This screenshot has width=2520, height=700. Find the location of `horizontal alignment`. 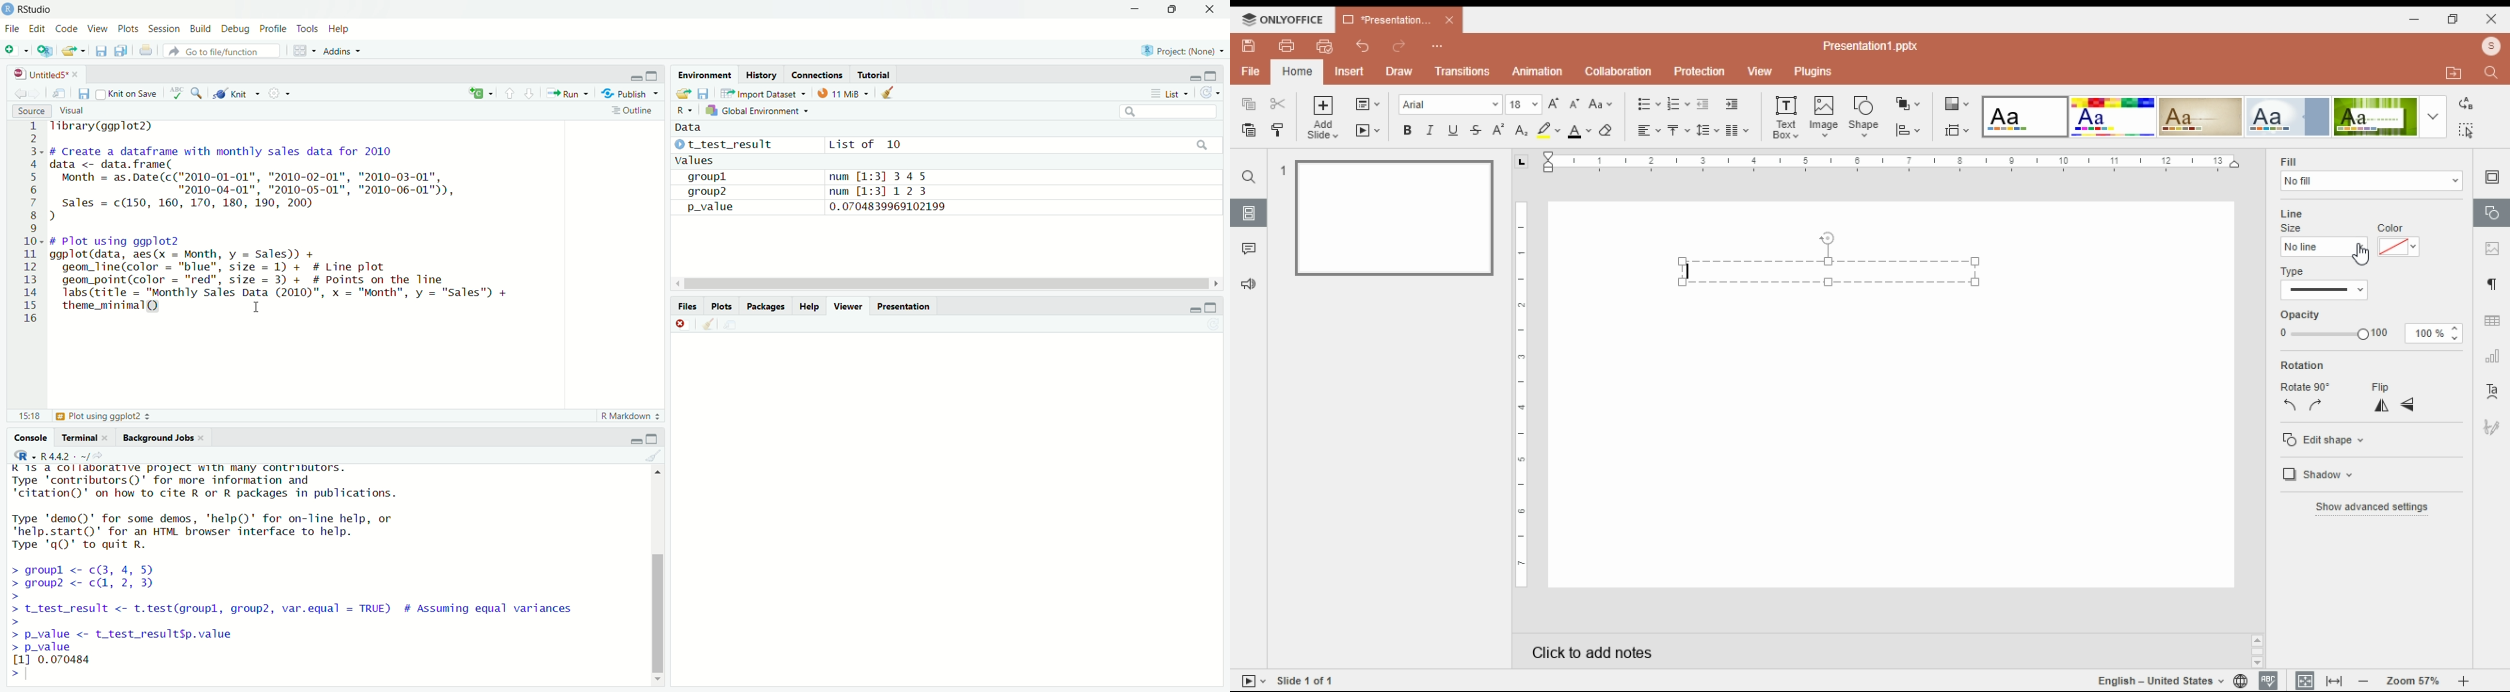

horizontal alignment is located at coordinates (1647, 131).